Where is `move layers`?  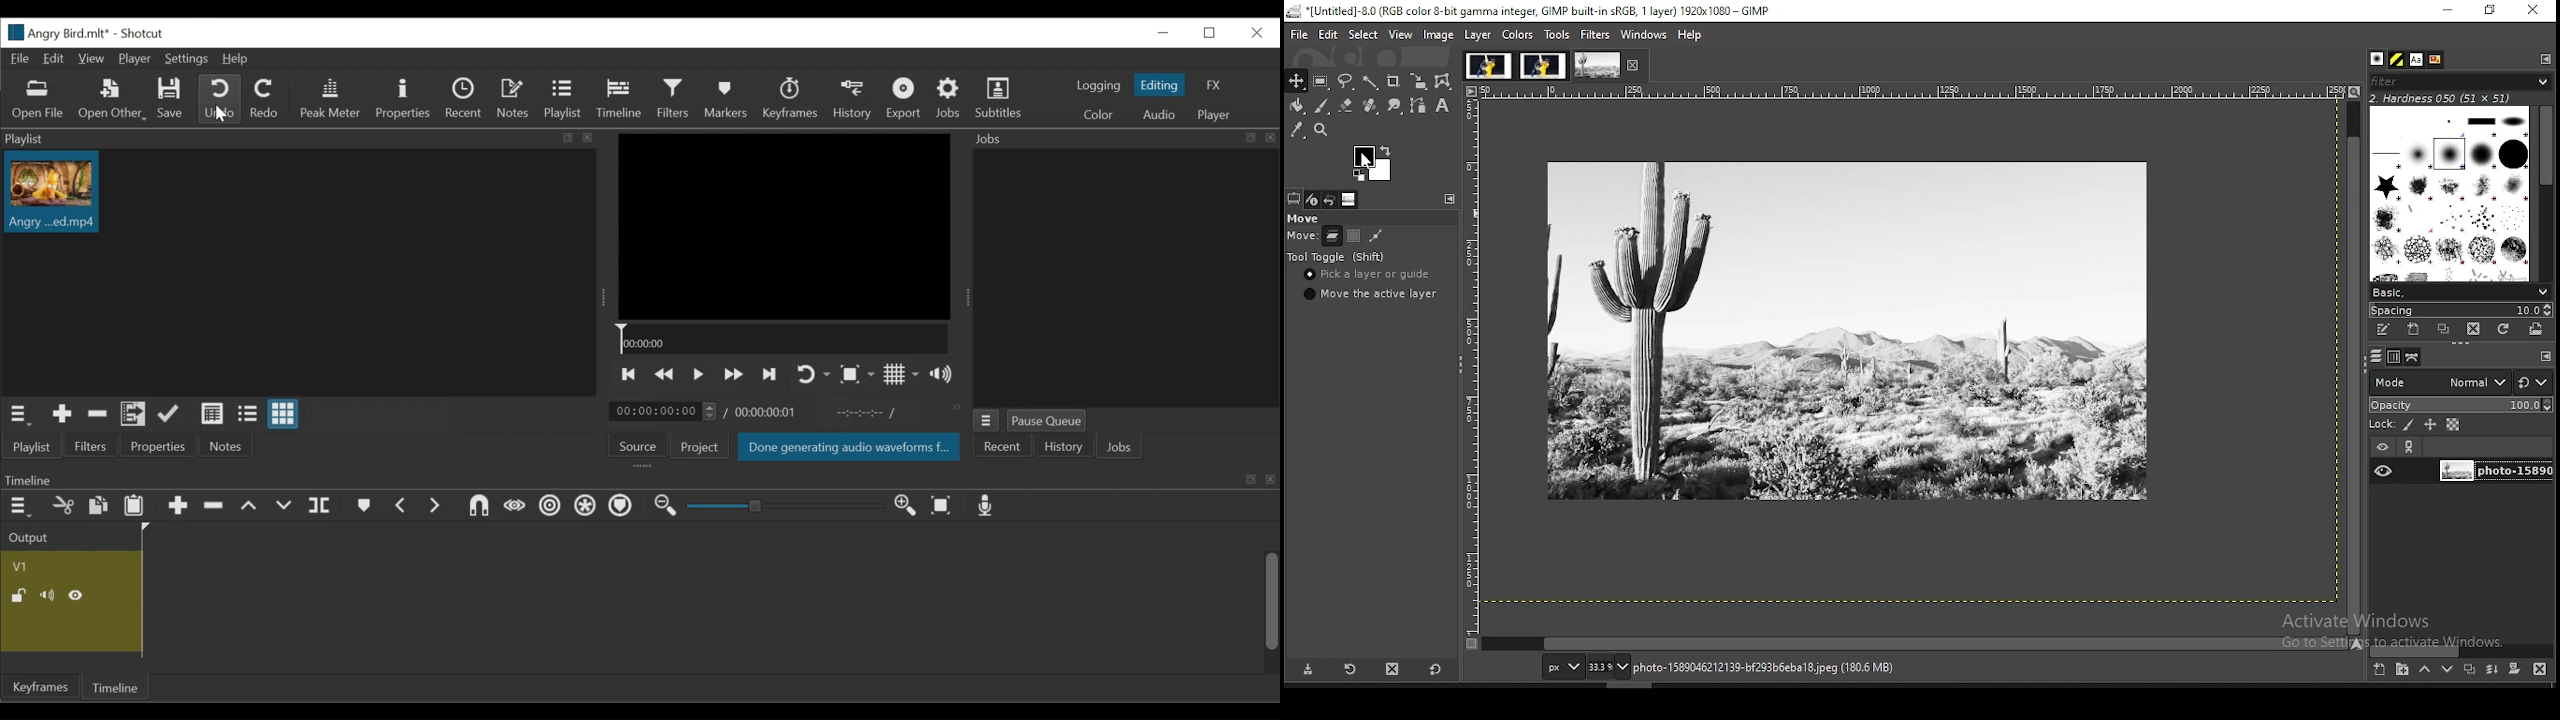 move layers is located at coordinates (1332, 235).